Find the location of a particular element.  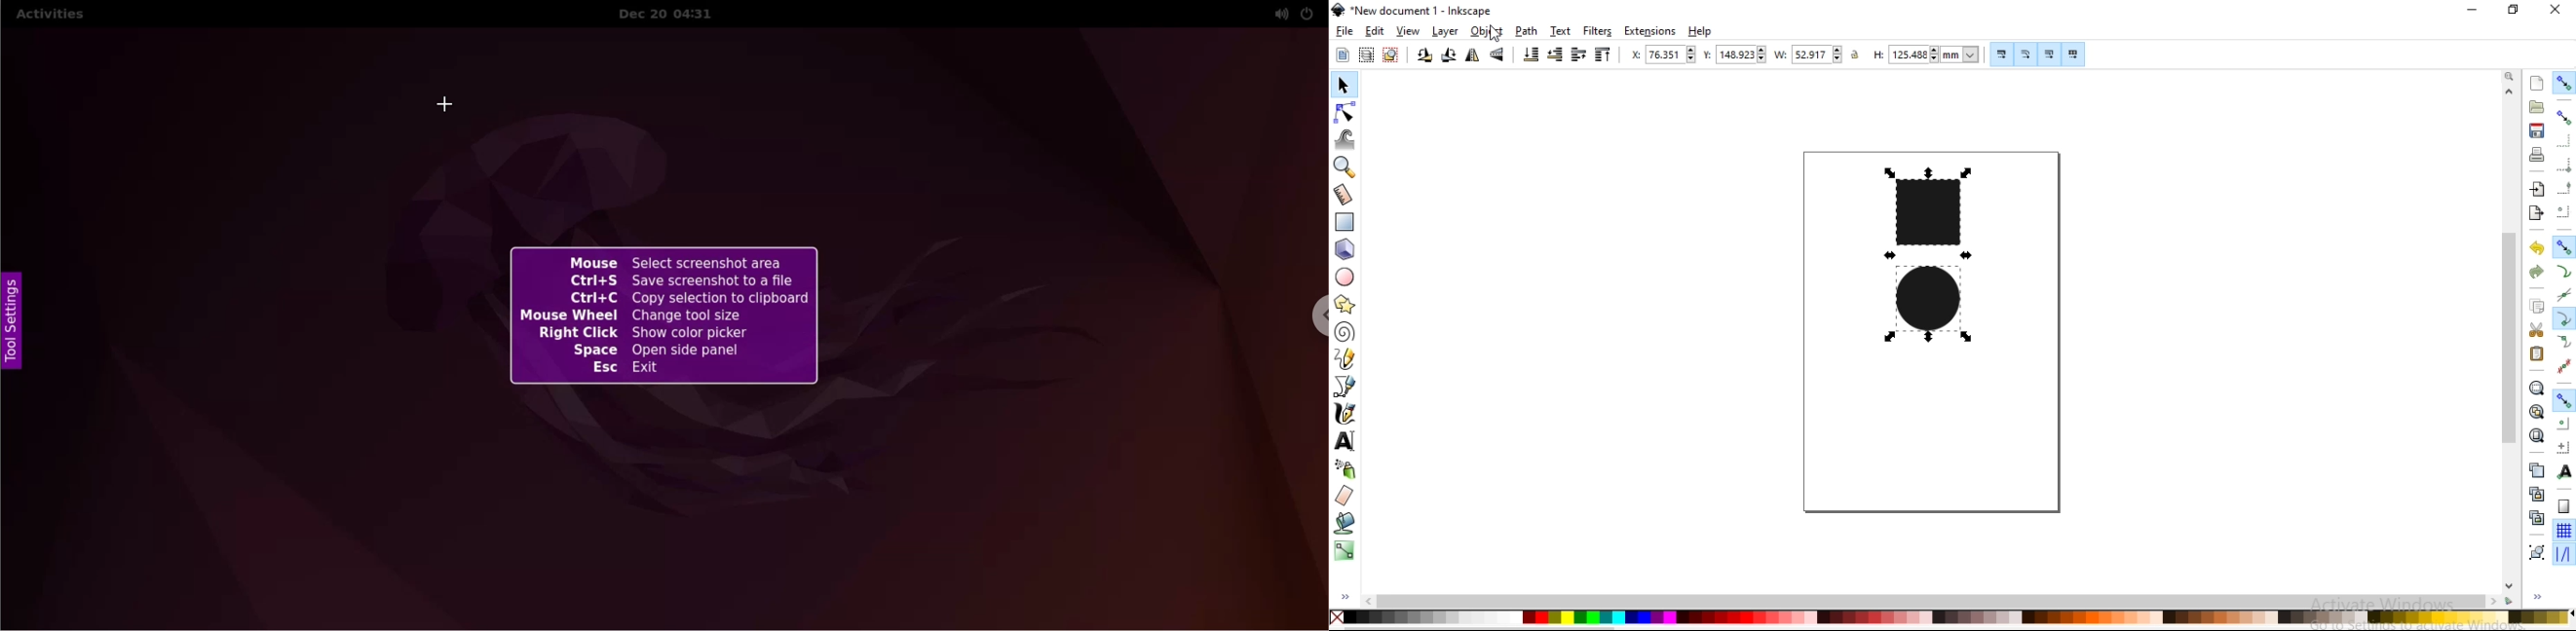

vertical coordinate of selection is located at coordinates (1732, 56).